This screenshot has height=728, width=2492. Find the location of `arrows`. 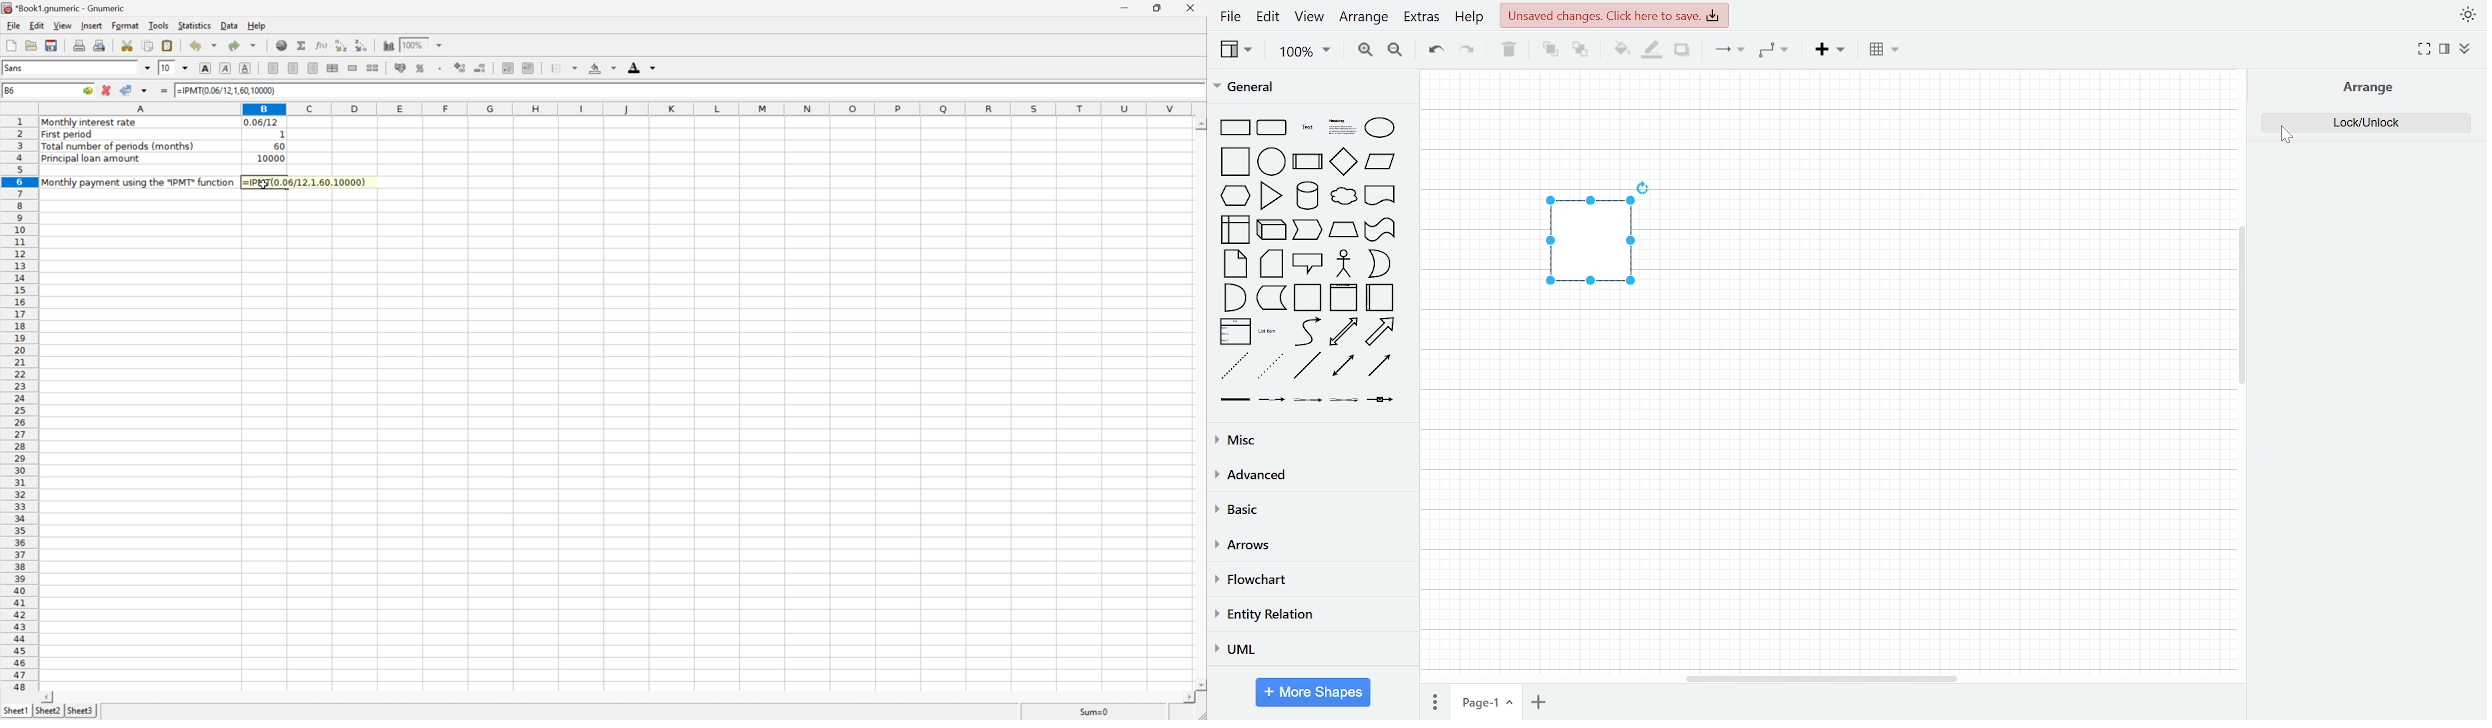

arrows is located at coordinates (1309, 545).